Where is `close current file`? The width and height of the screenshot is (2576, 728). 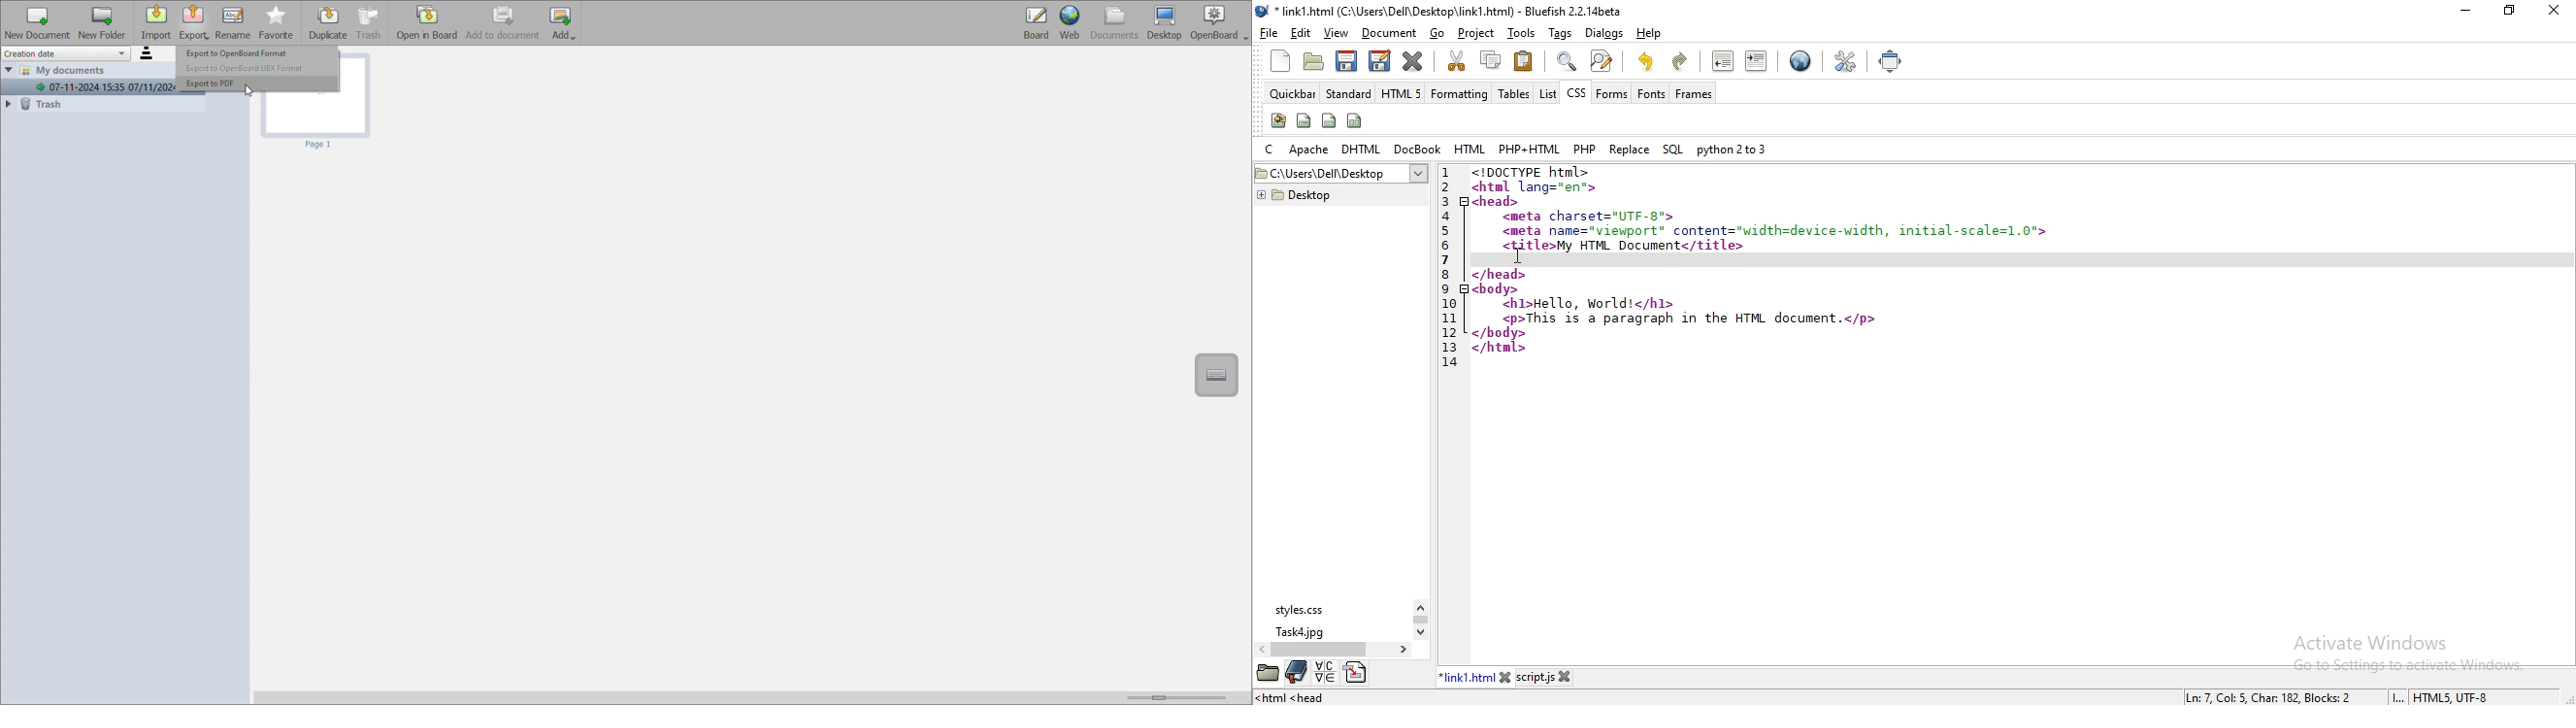 close current file is located at coordinates (1412, 63).